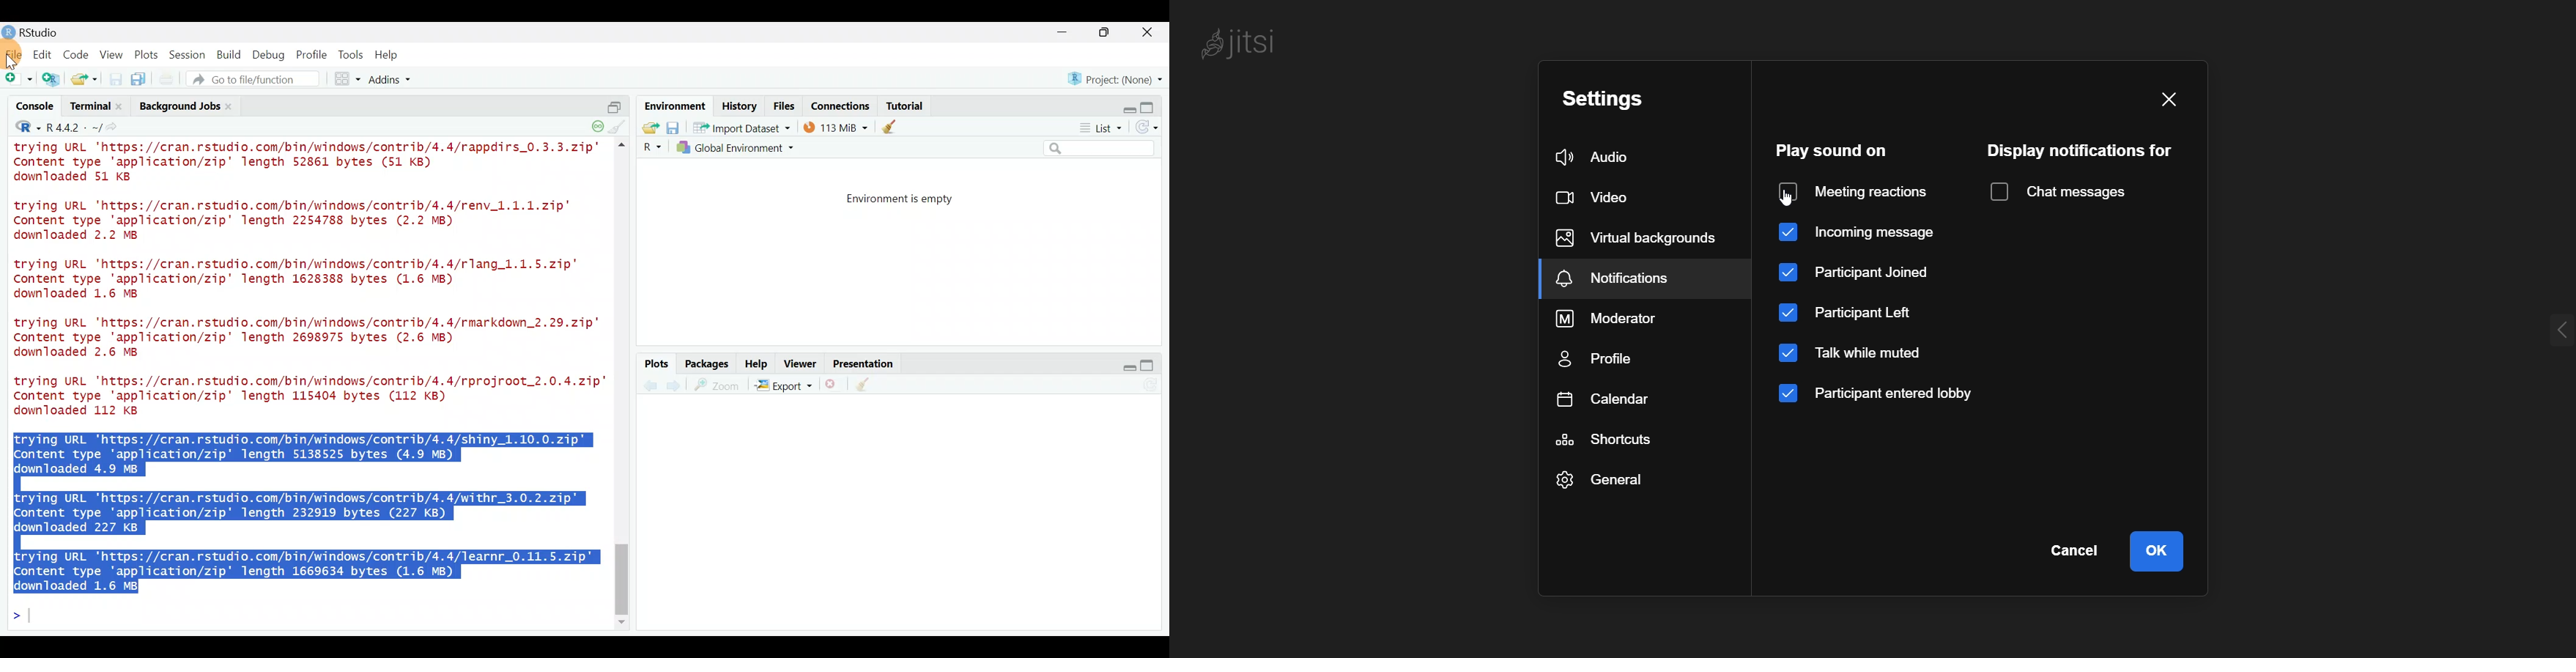 Image resolution: width=2576 pixels, height=672 pixels. Describe the element at coordinates (308, 221) in the screenshot. I see `trying URL 'https://cran.rstudio.com/bin/windows/contrib/4.4/renv_1.1.1.zip"
Content type 'application/zip' length 2254788 bytes (2.2 MB)
downloaded 2.2 MB` at that location.